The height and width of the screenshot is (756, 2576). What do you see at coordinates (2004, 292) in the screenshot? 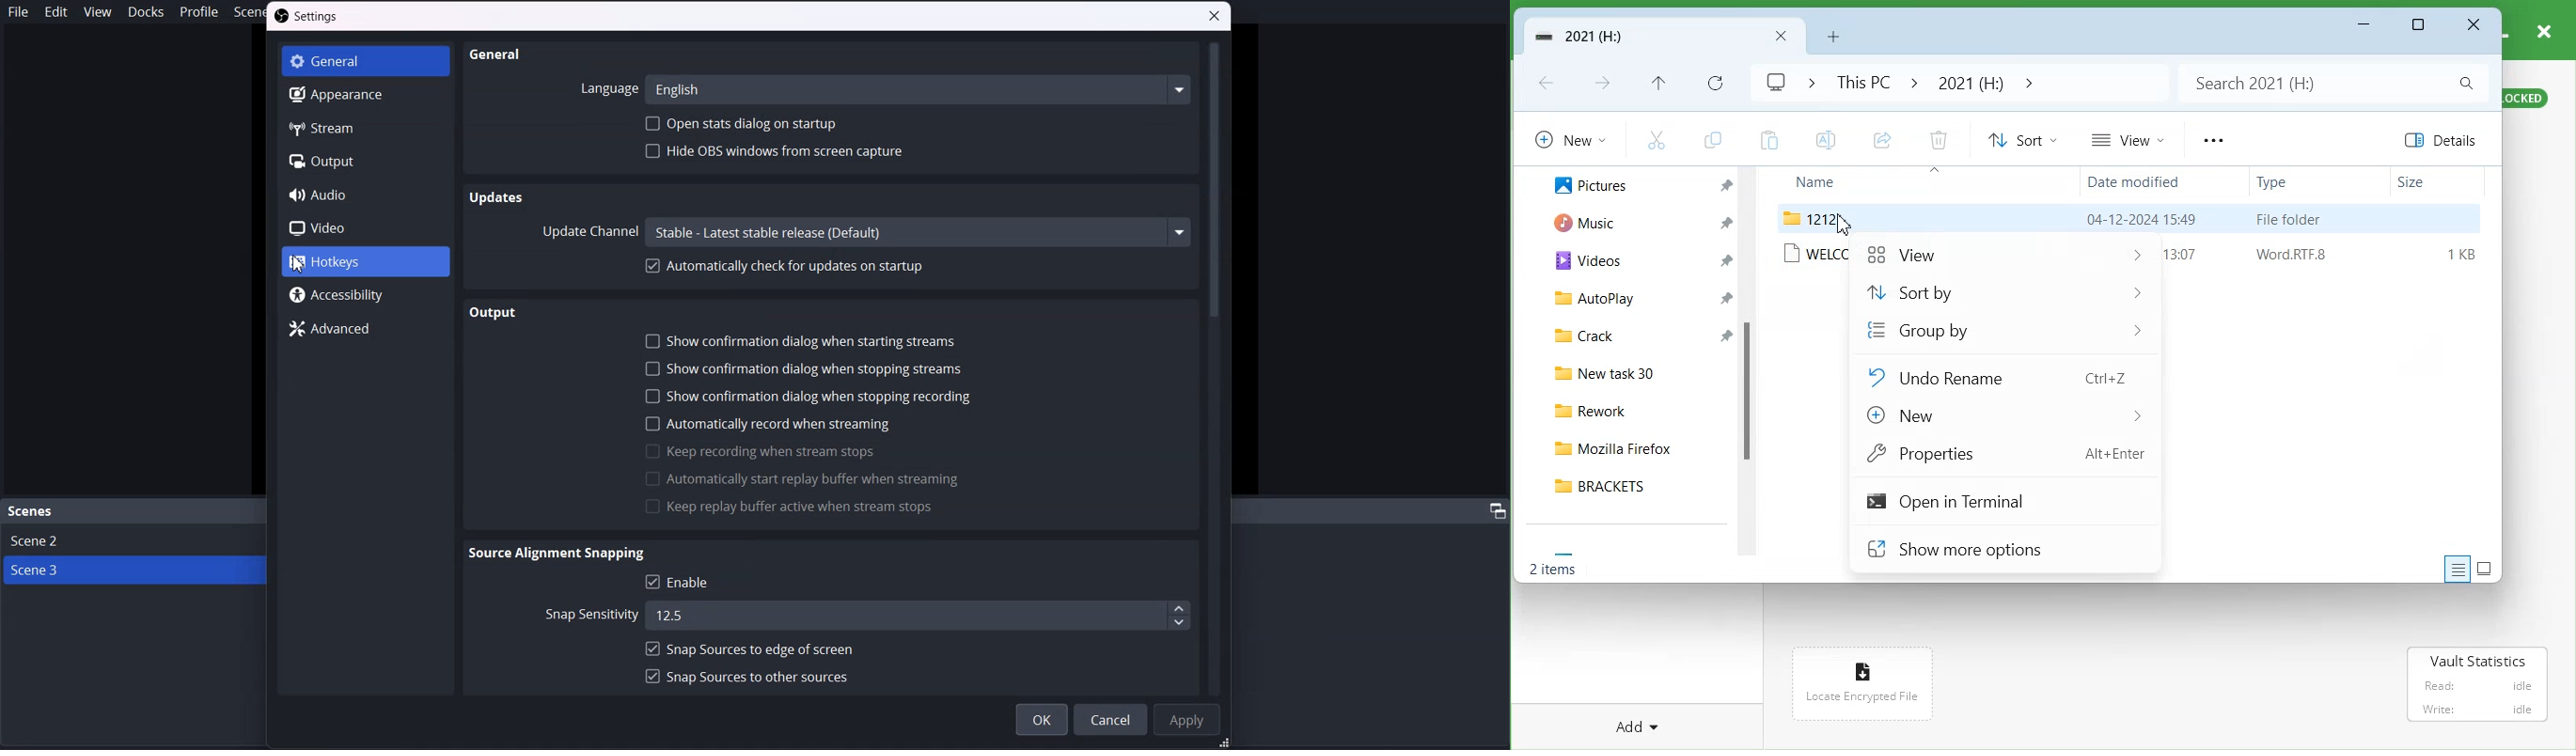
I see `Sort by` at bounding box center [2004, 292].